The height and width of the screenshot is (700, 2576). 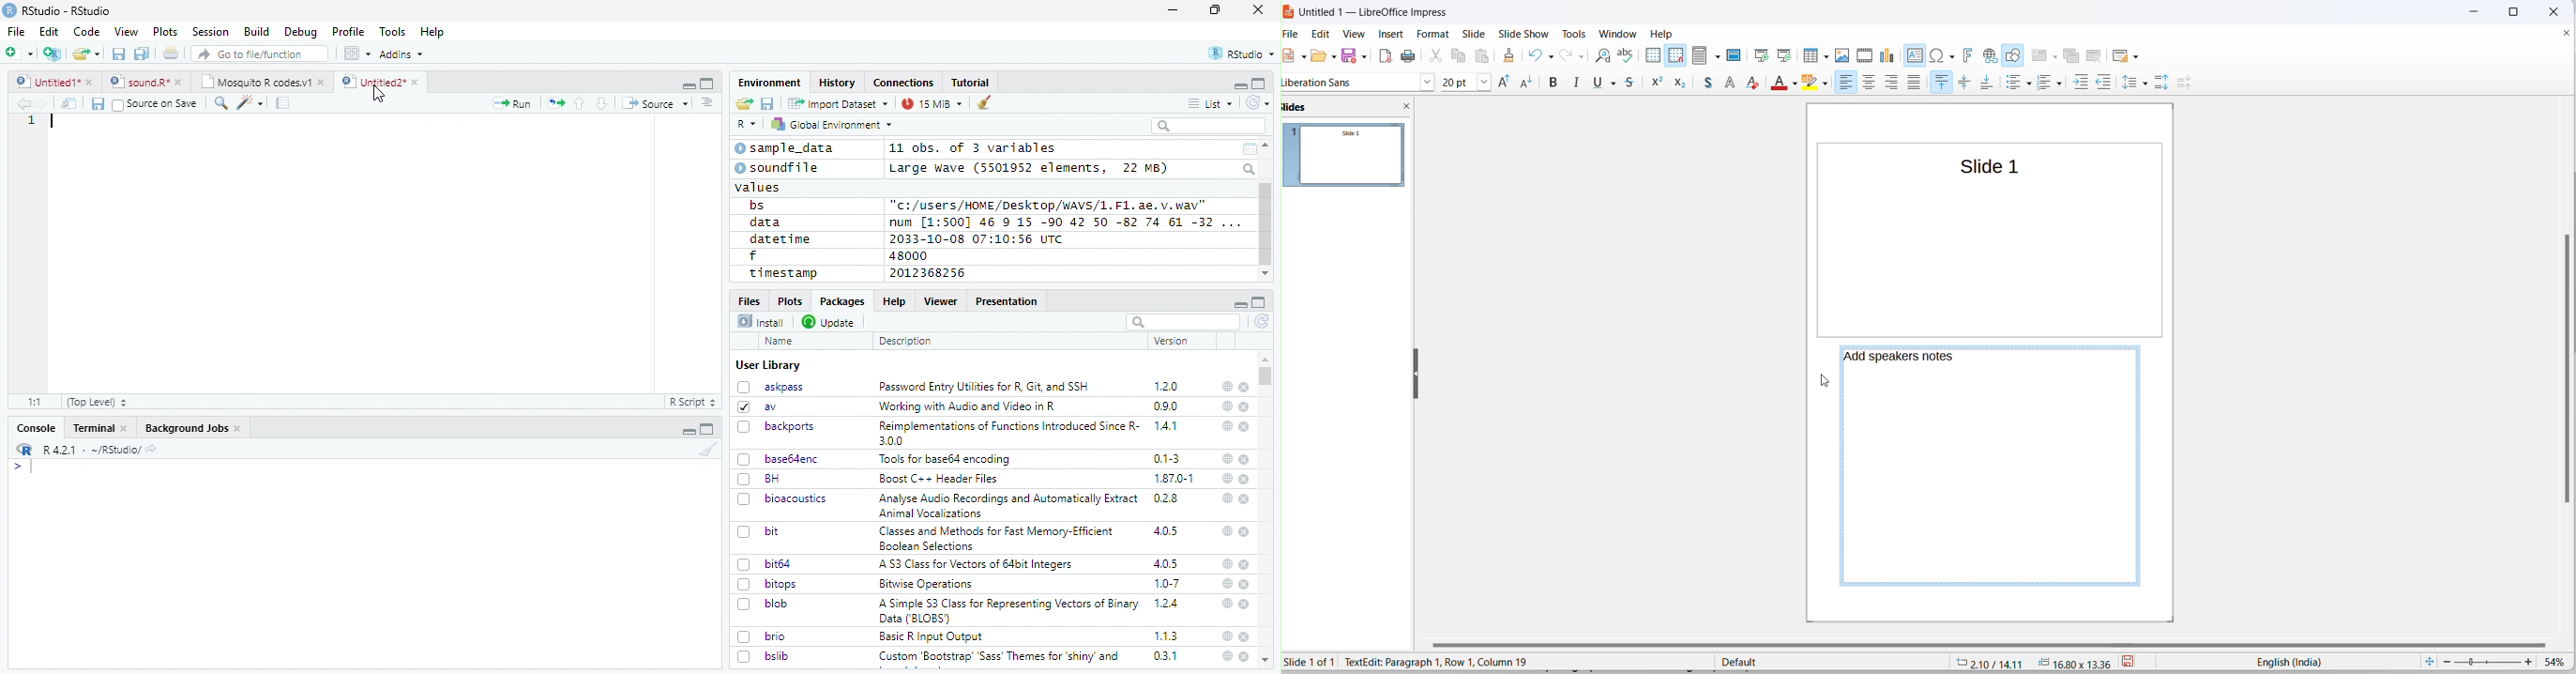 I want to click on clear workspace, so click(x=985, y=103).